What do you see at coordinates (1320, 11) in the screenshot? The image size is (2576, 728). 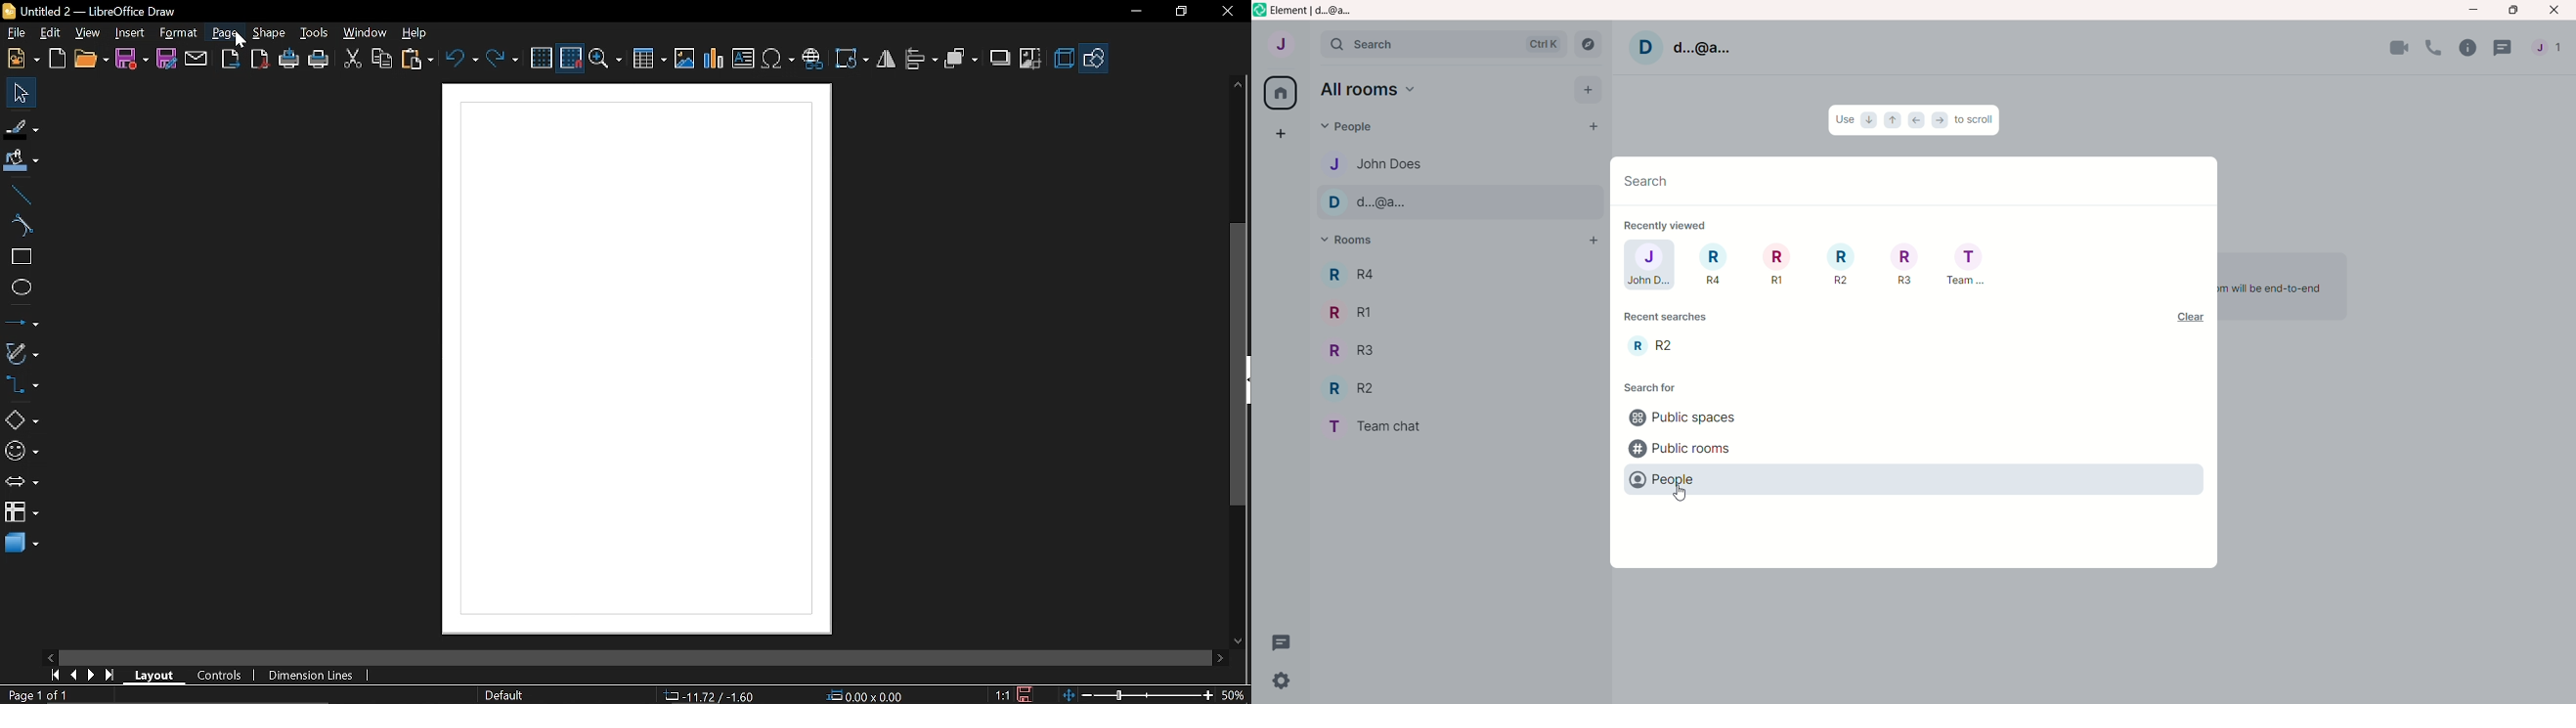 I see `element` at bounding box center [1320, 11].